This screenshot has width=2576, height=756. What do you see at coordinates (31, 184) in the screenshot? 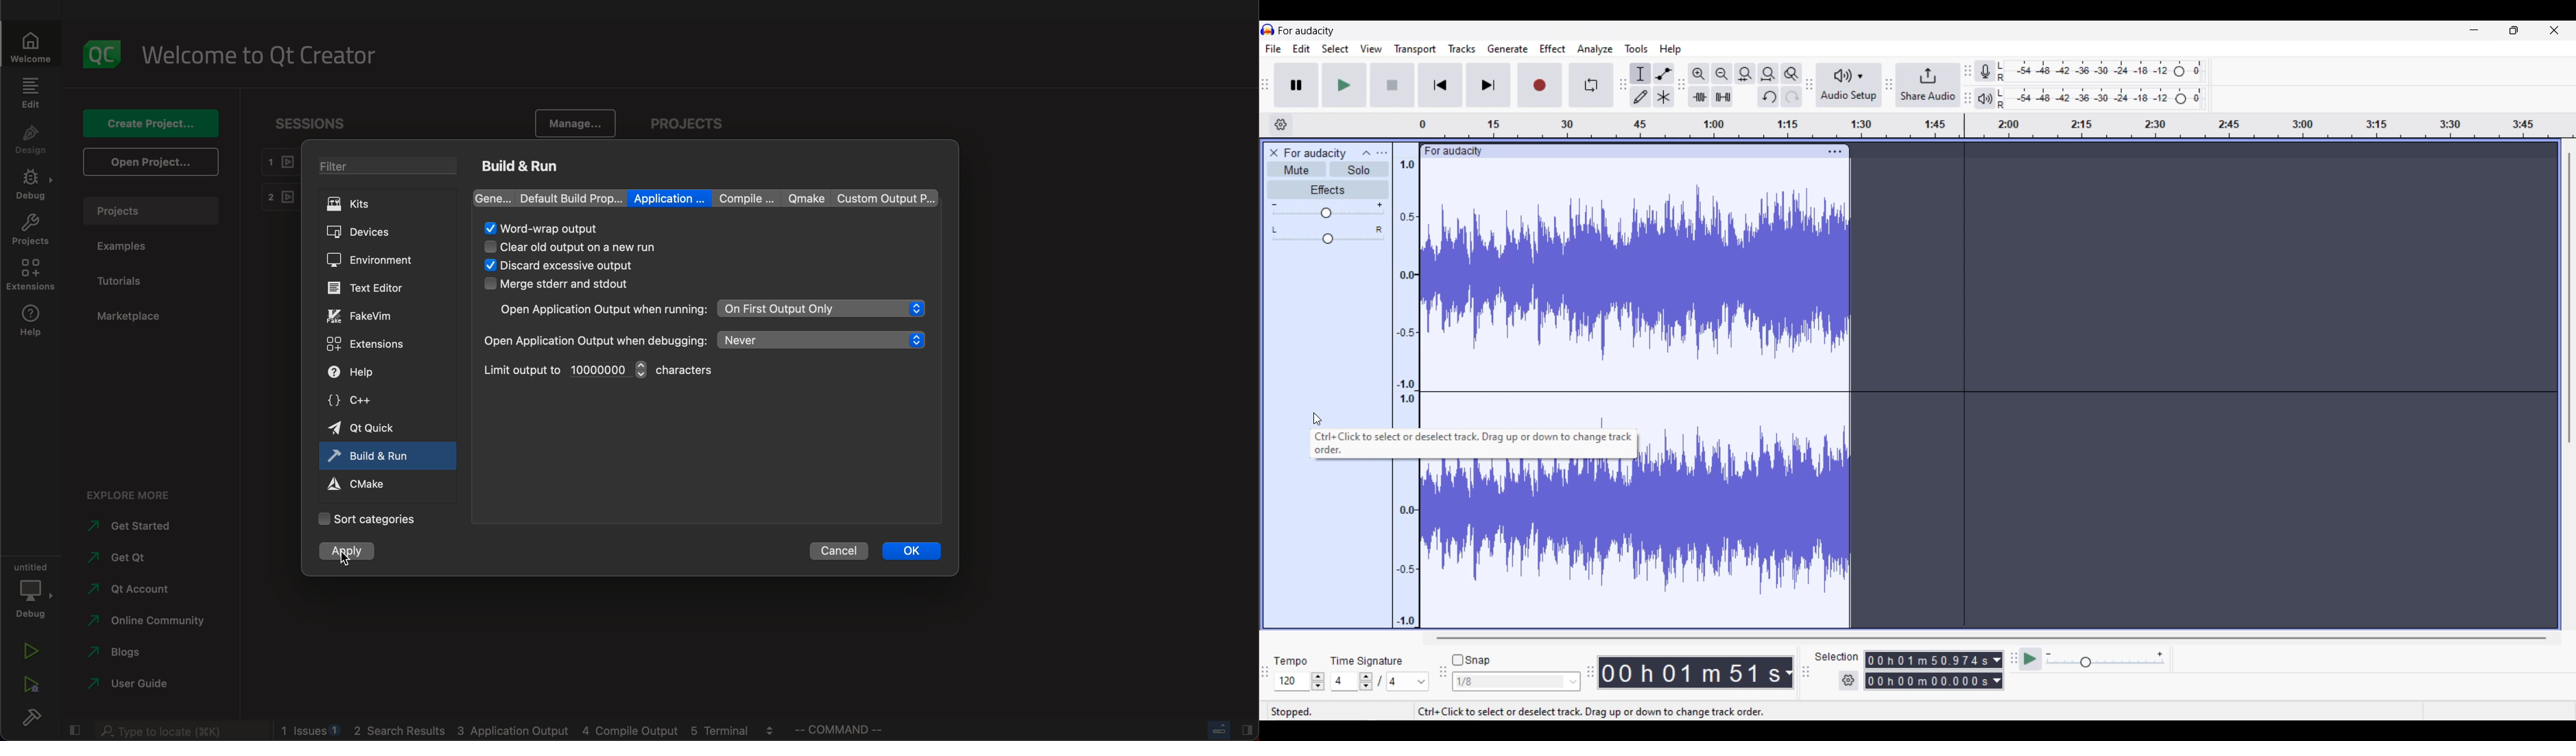
I see `debug` at bounding box center [31, 184].